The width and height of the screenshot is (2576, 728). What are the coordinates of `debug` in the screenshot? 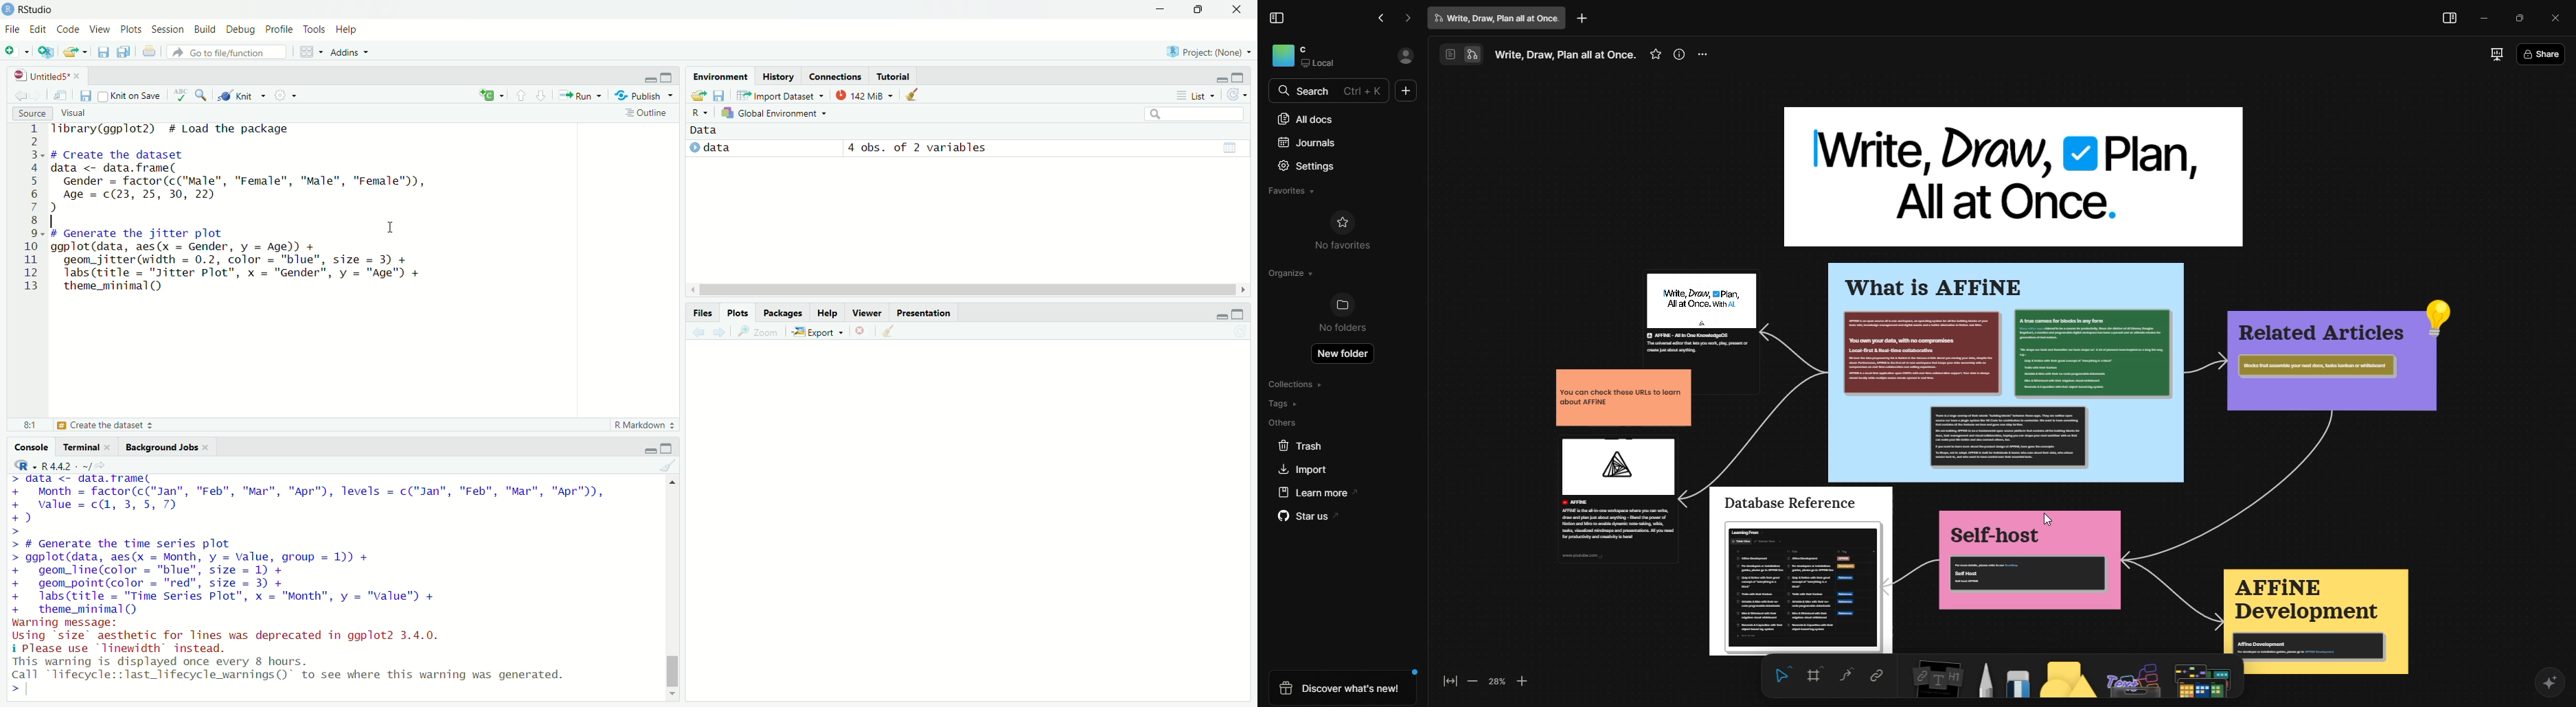 It's located at (242, 27).